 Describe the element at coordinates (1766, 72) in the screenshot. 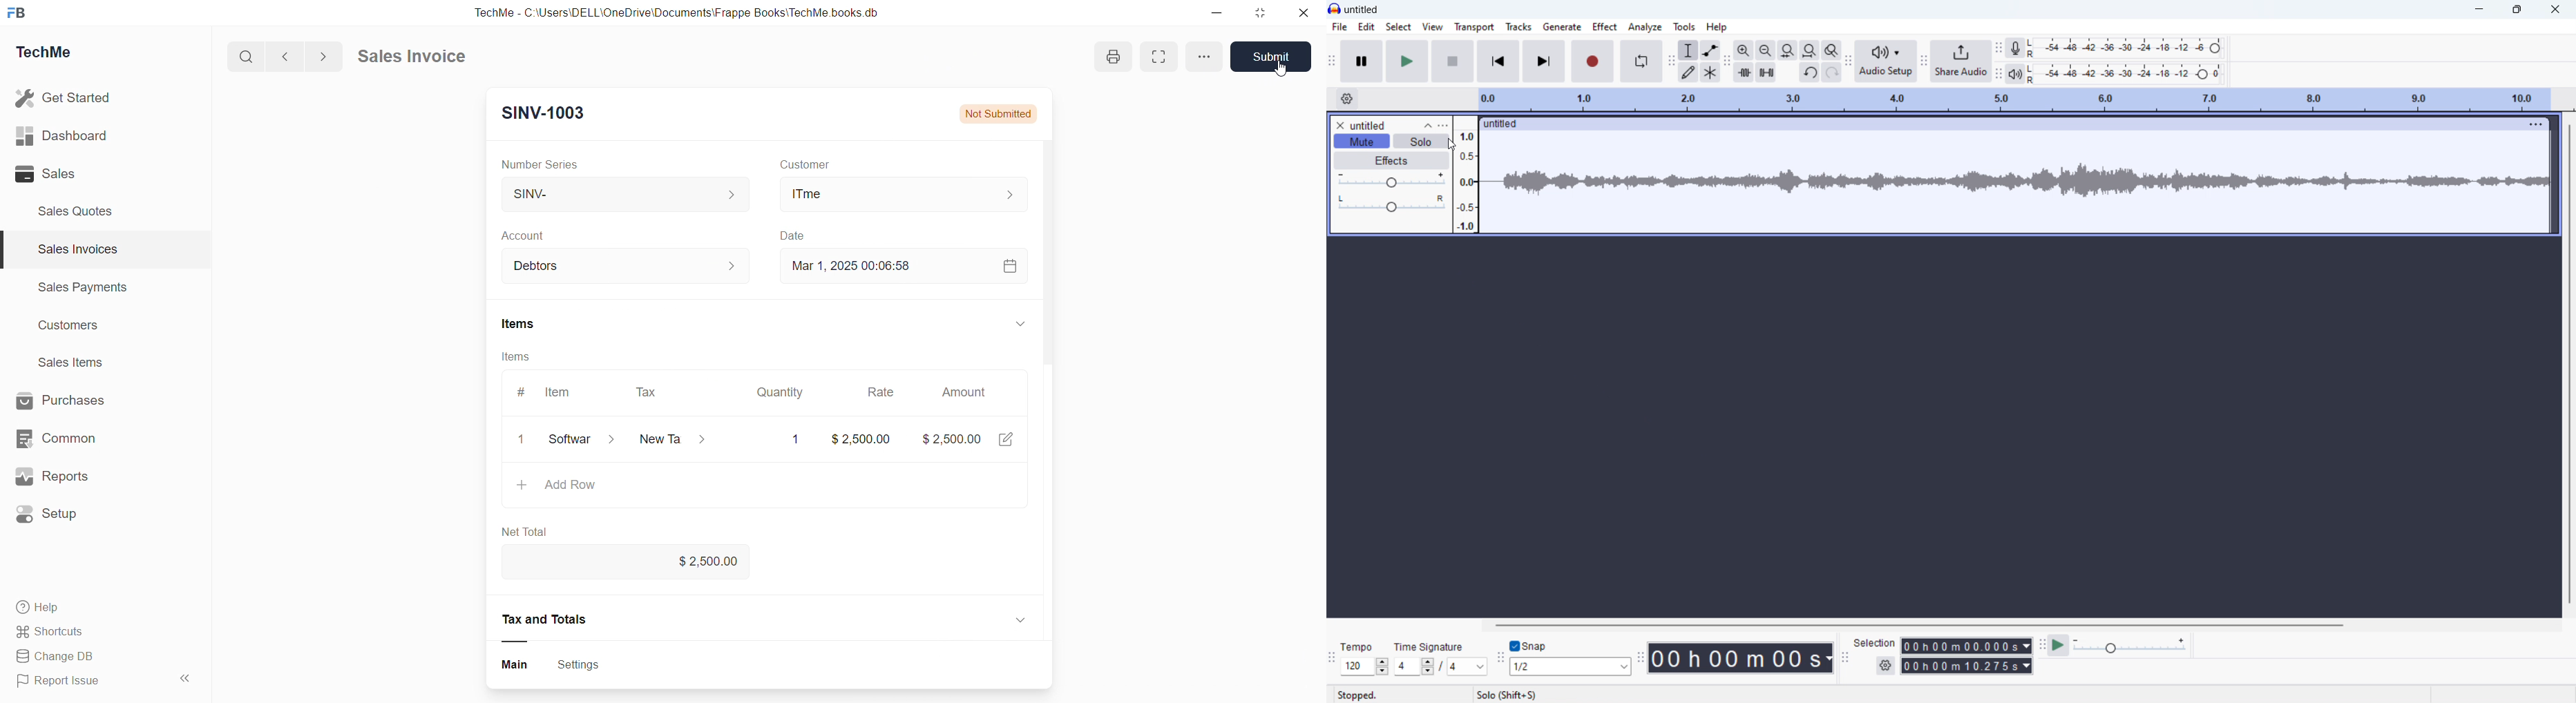

I see `silence audio selection` at that location.